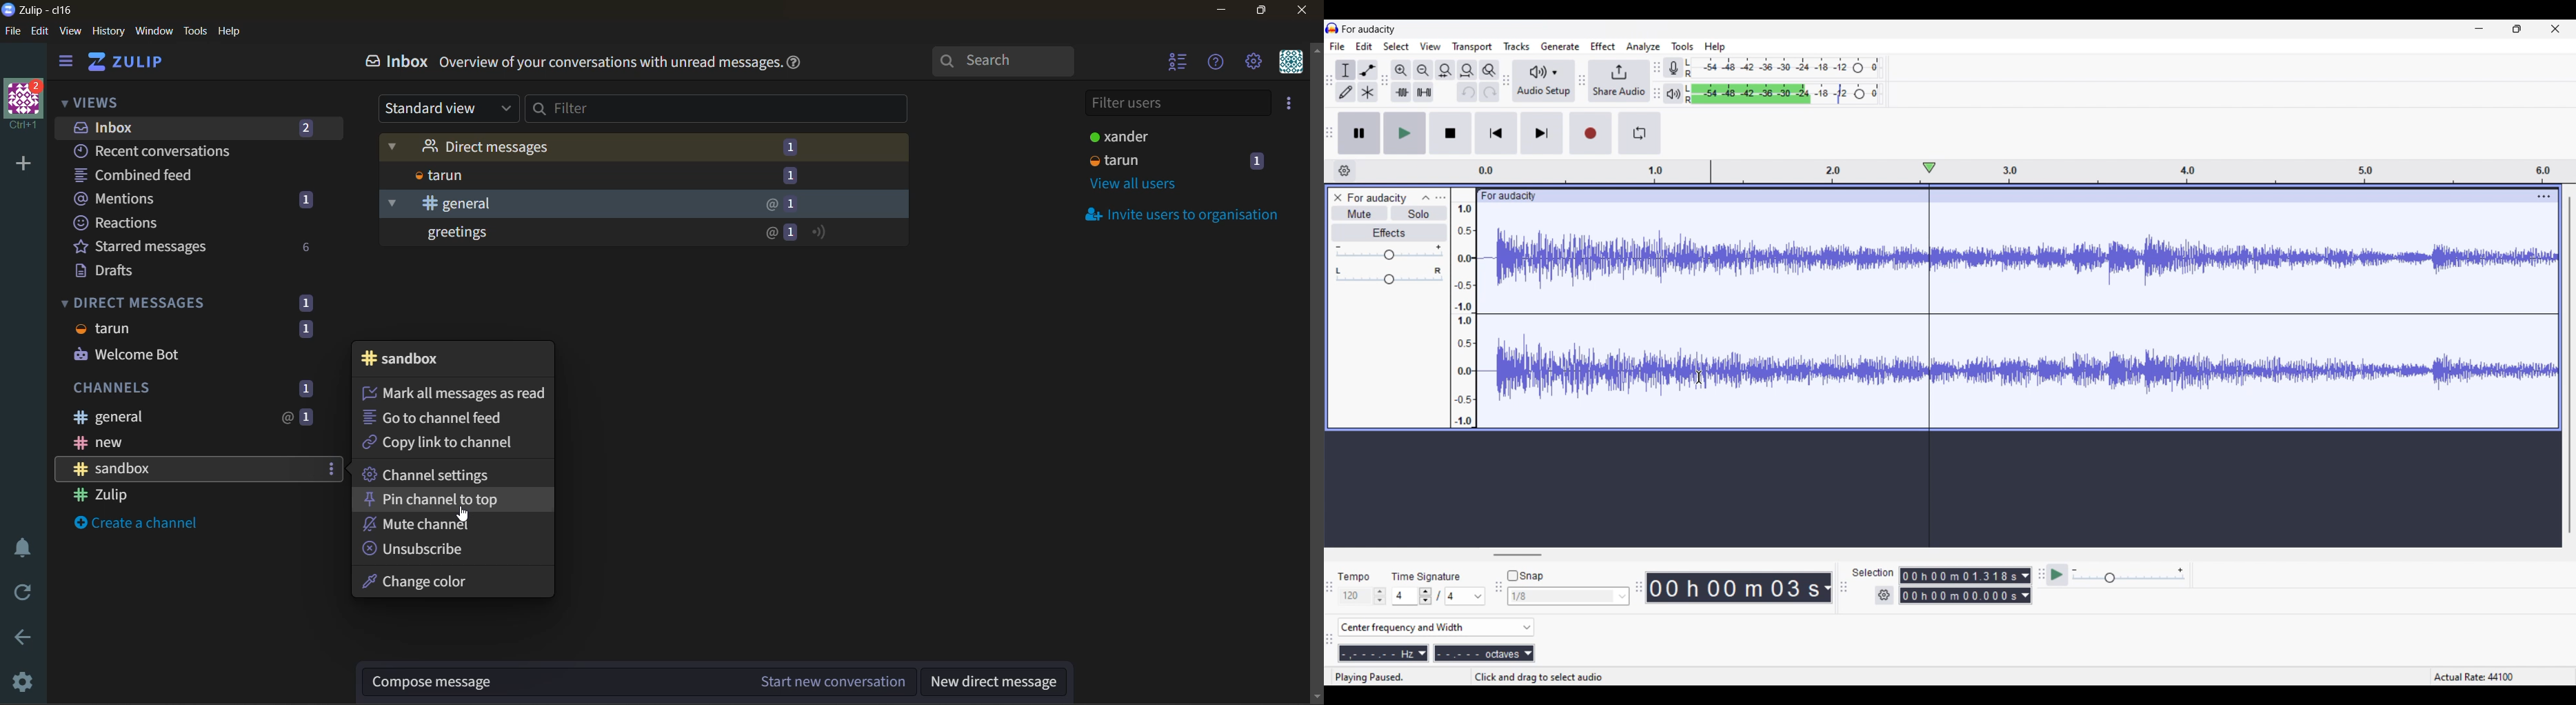 The image size is (2576, 728). Describe the element at coordinates (1465, 315) in the screenshot. I see `Scale to measure intensity of sound` at that location.